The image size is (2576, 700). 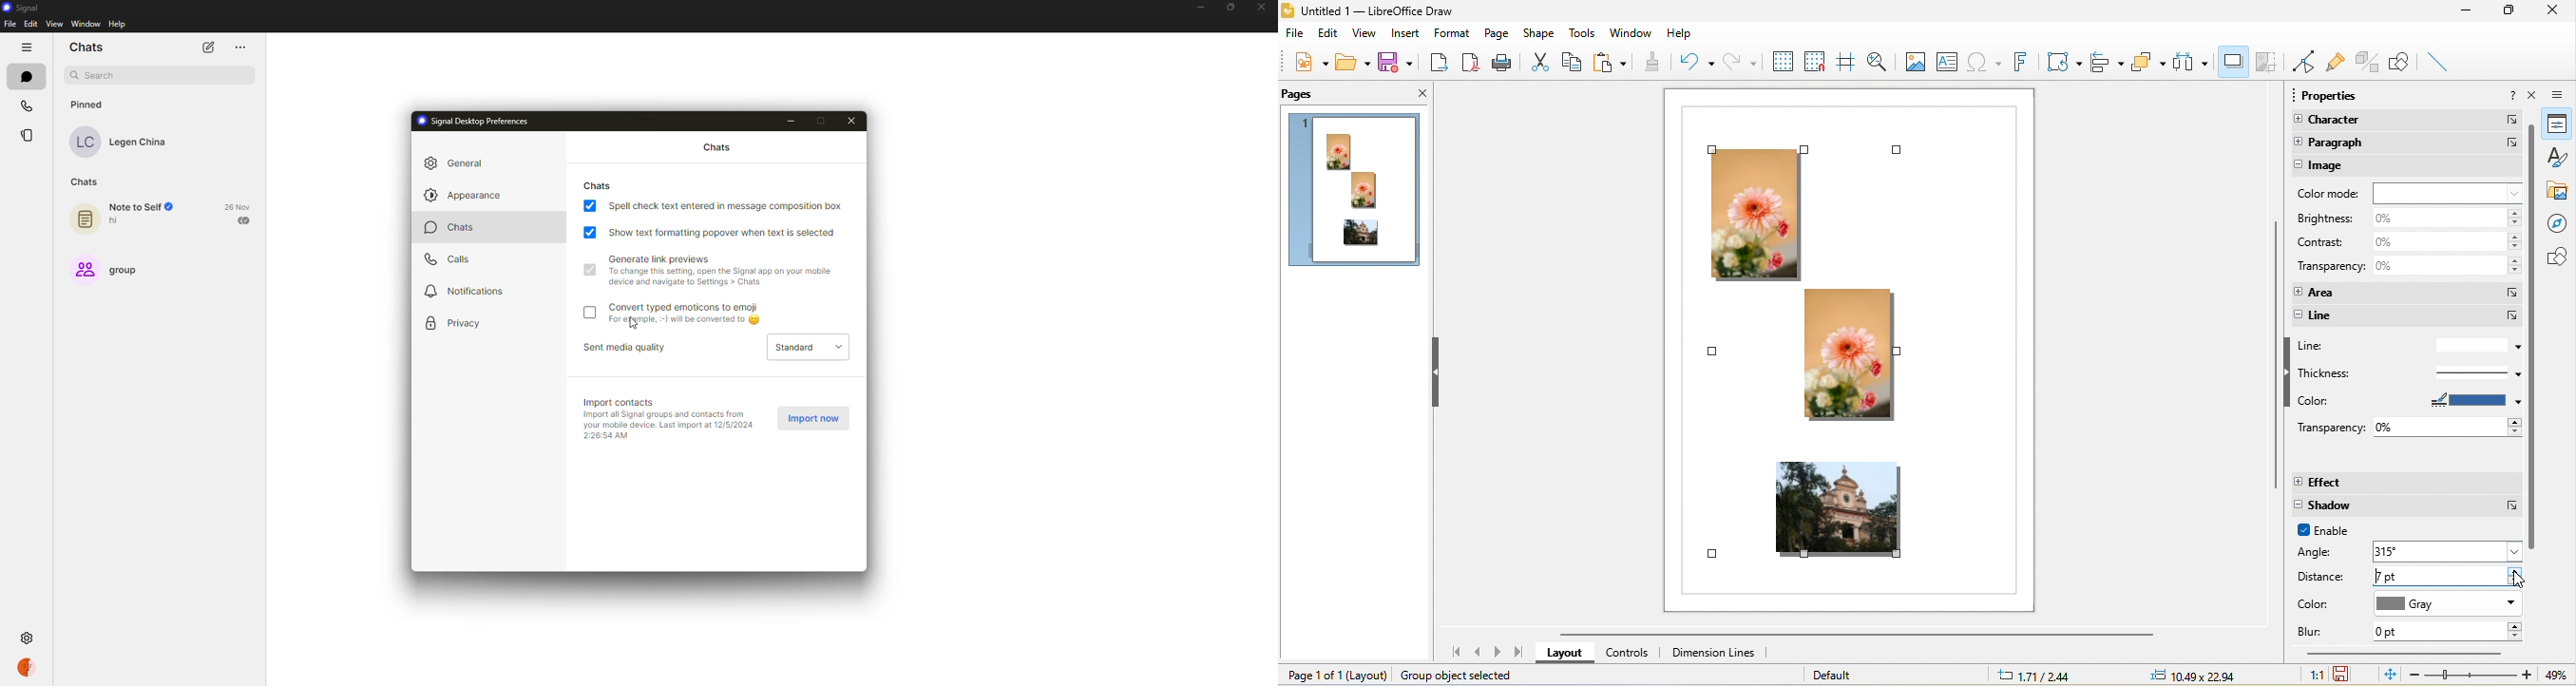 I want to click on 10.49x22.94, so click(x=2193, y=675).